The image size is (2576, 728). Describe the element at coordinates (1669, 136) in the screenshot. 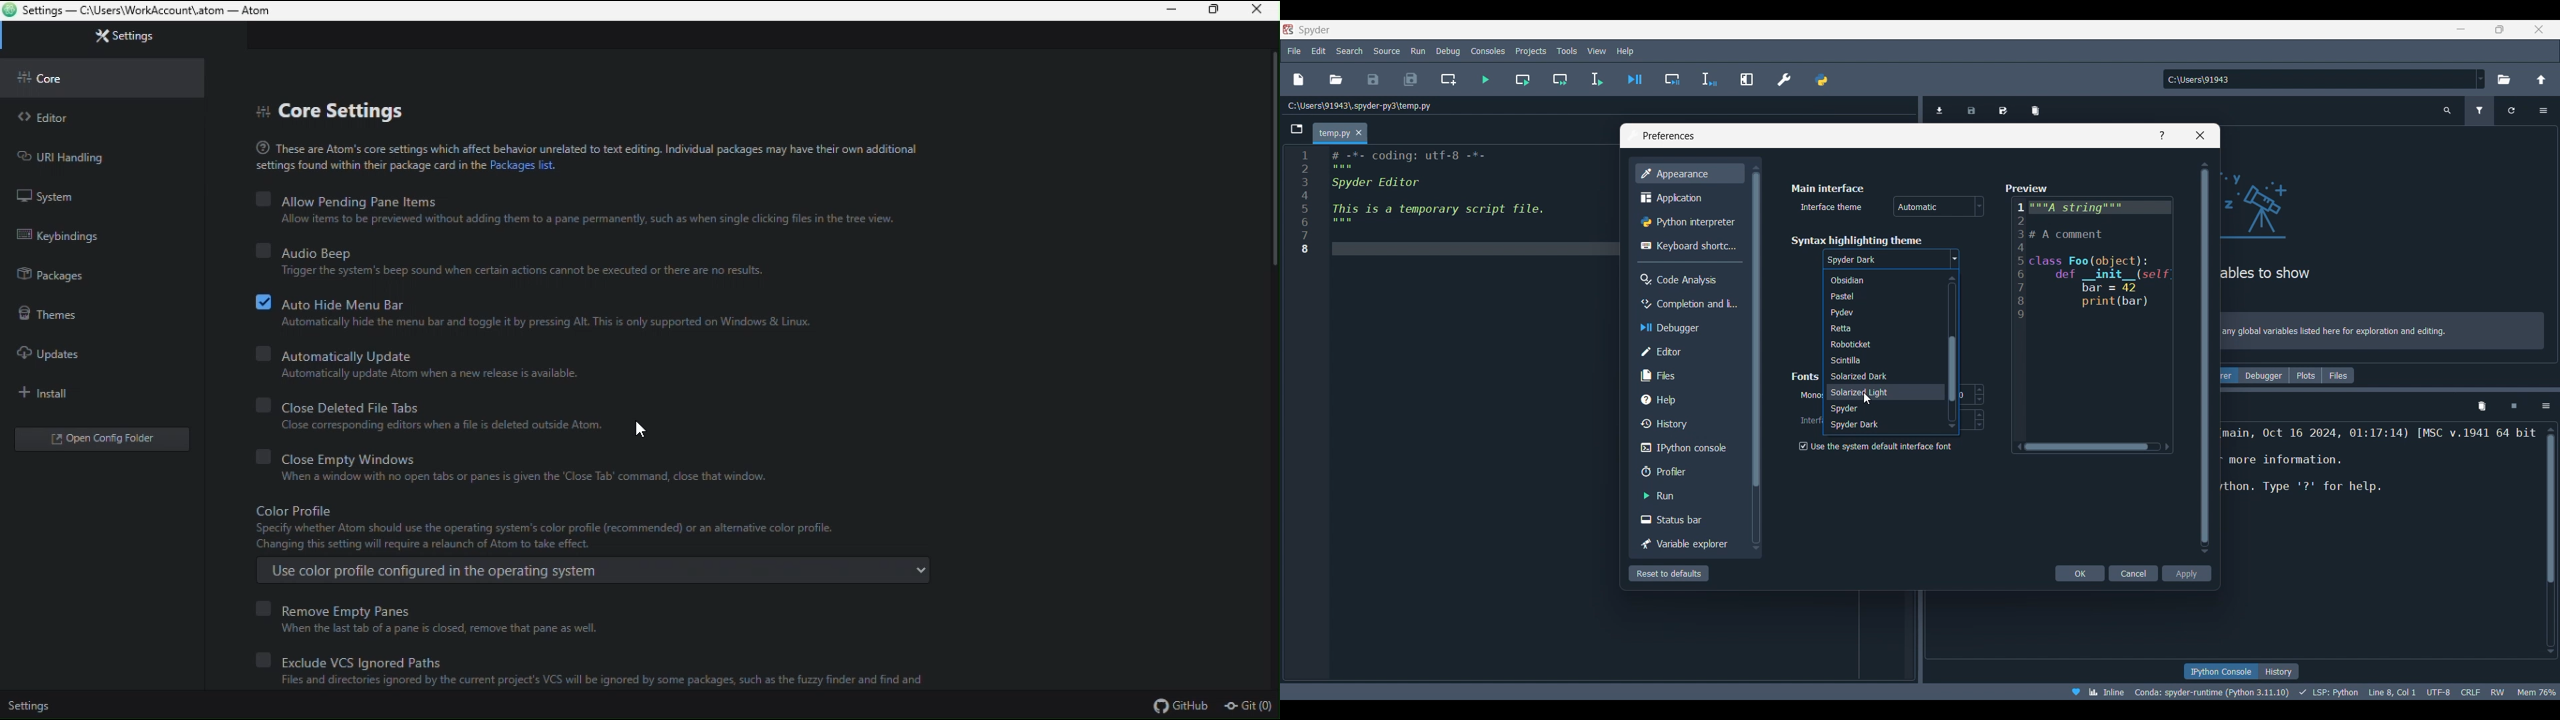

I see `Window title` at that location.